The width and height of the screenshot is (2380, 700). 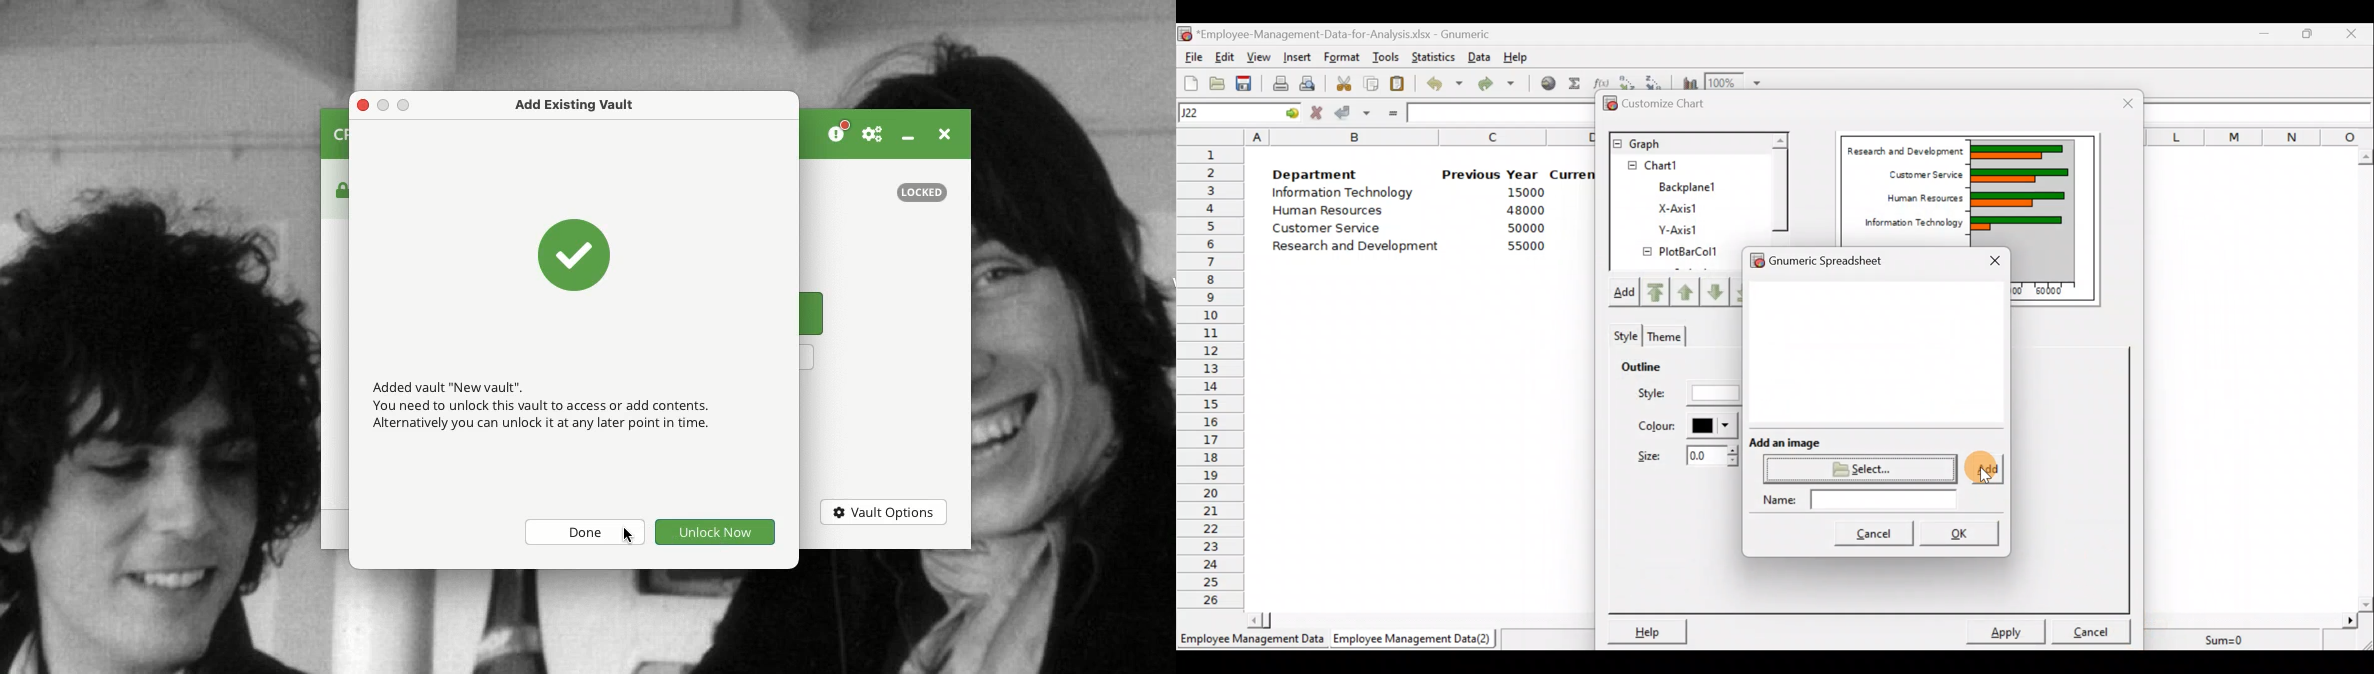 What do you see at coordinates (1343, 195) in the screenshot?
I see `Information Technology` at bounding box center [1343, 195].